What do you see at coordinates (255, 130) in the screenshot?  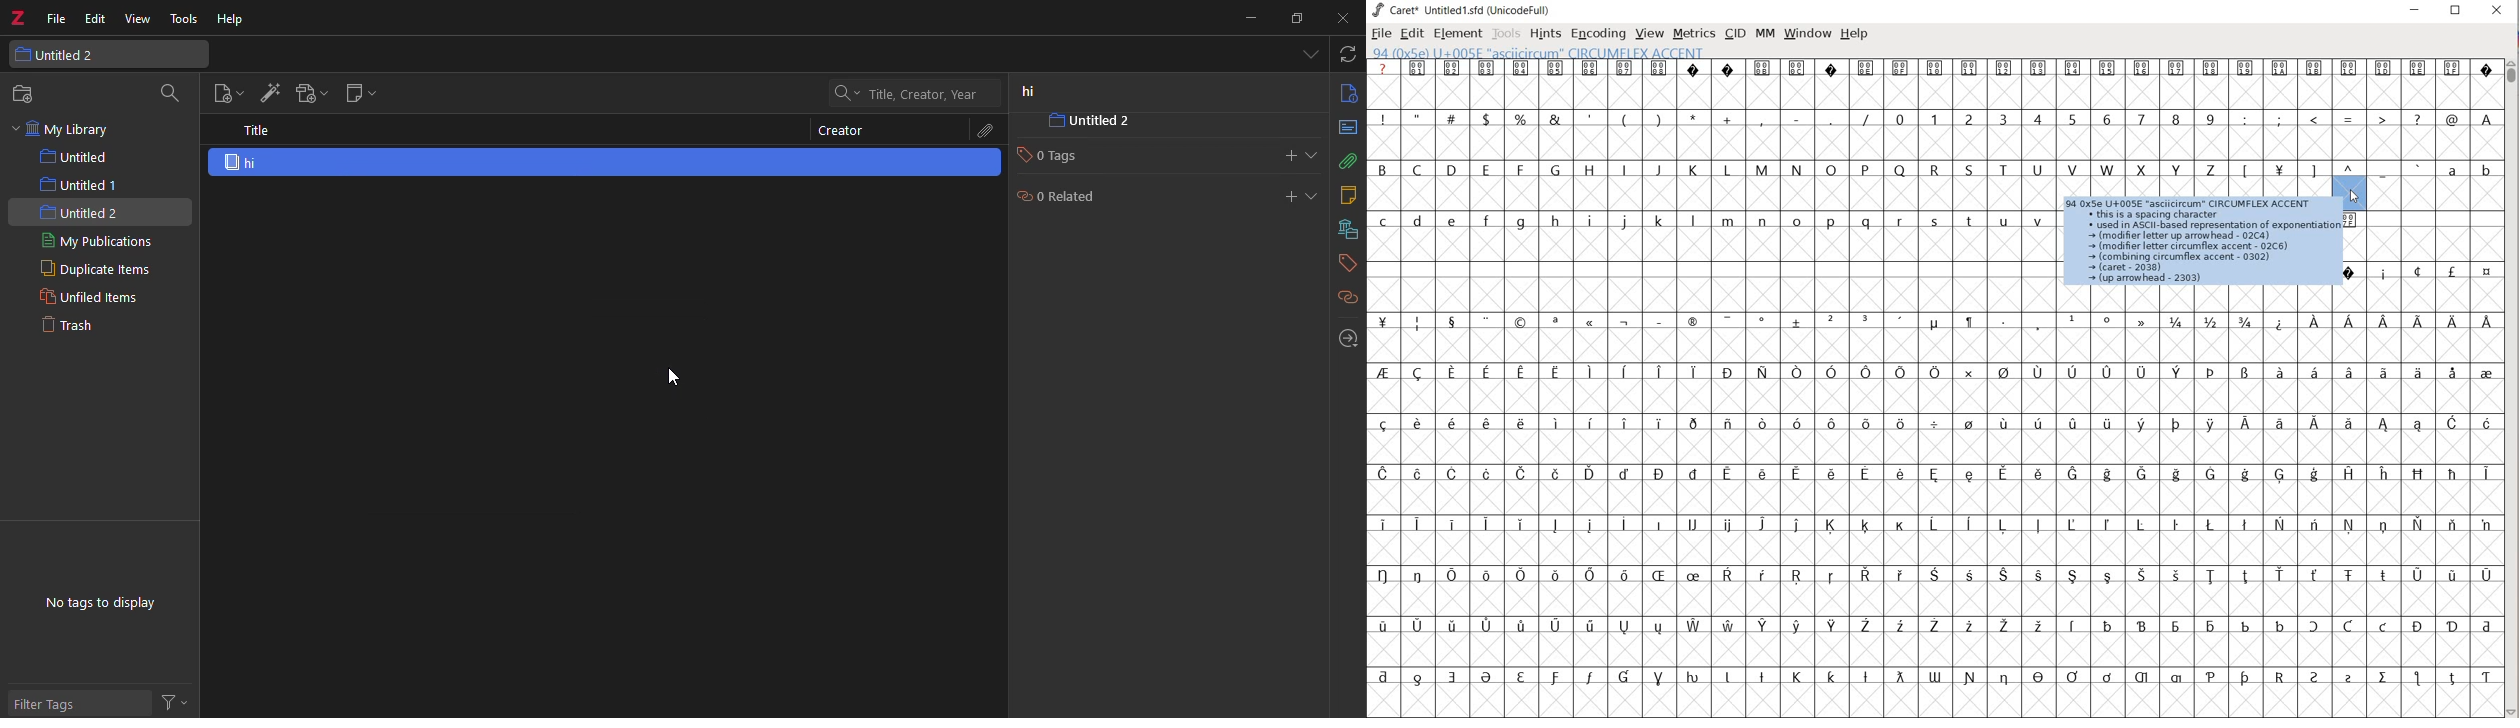 I see `title` at bounding box center [255, 130].